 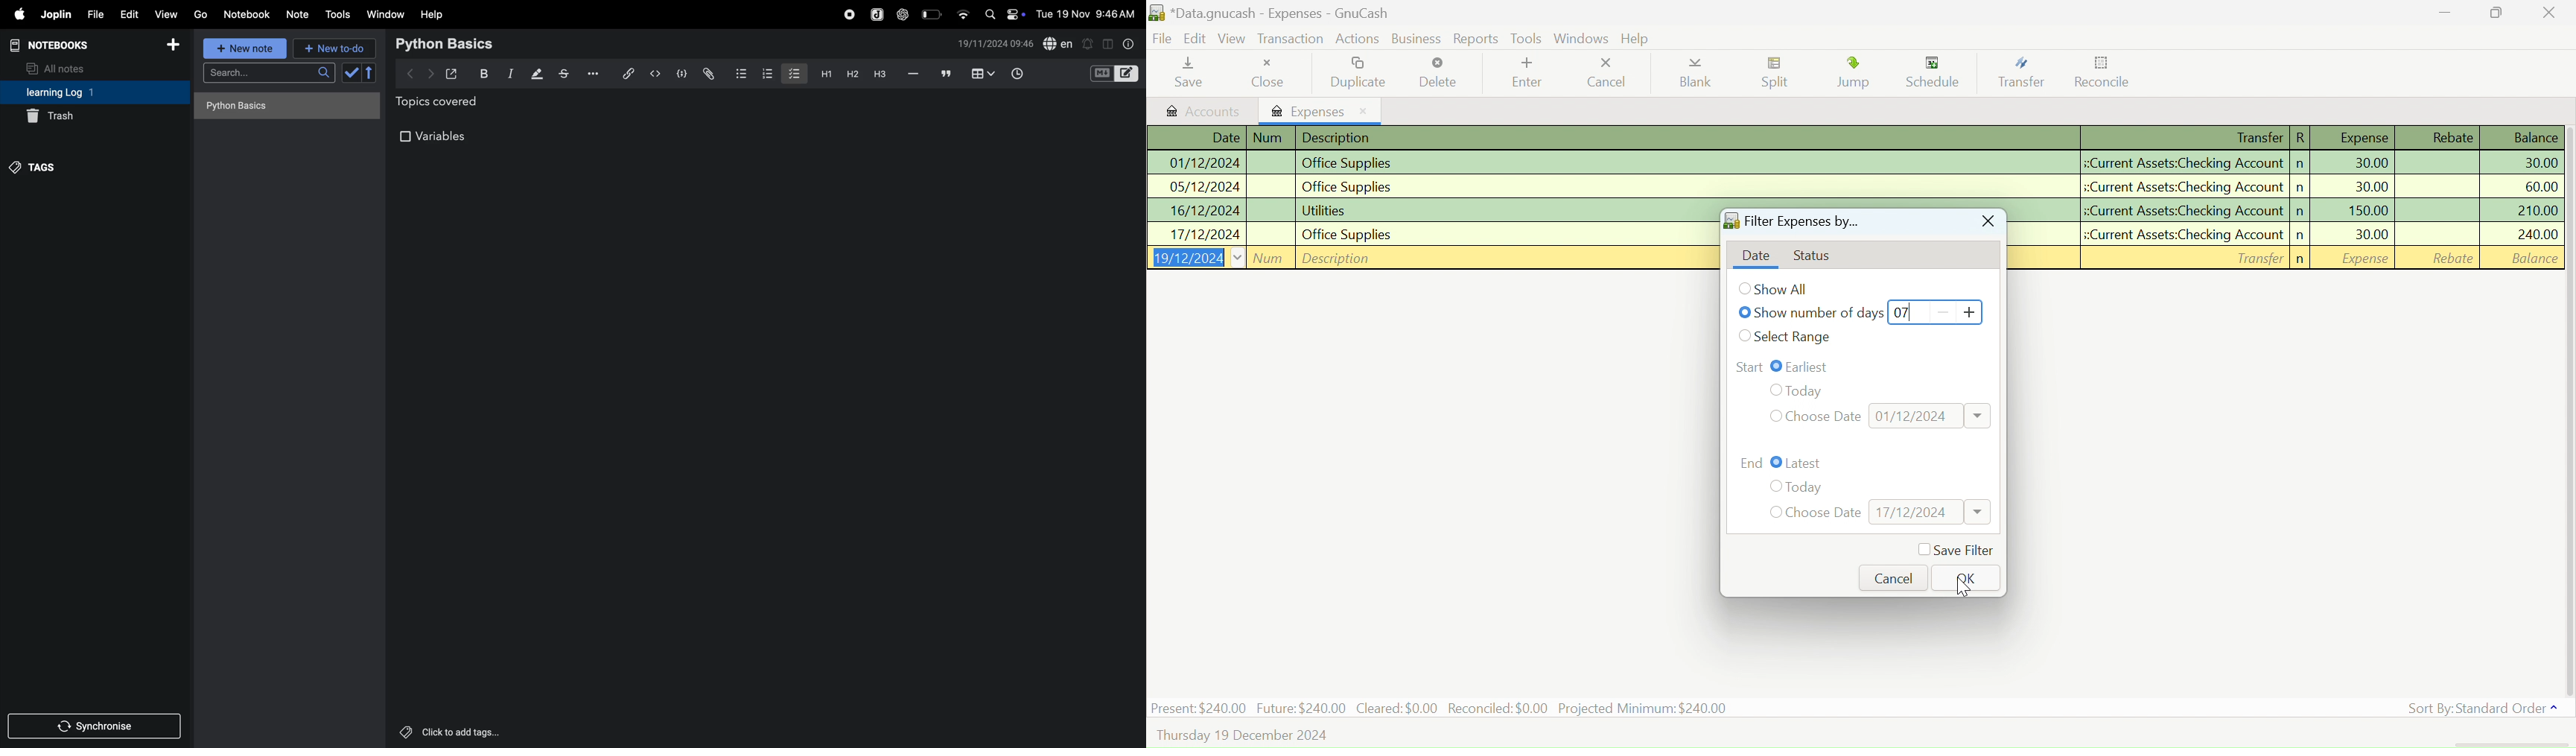 What do you see at coordinates (1606, 73) in the screenshot?
I see `Cancel` at bounding box center [1606, 73].